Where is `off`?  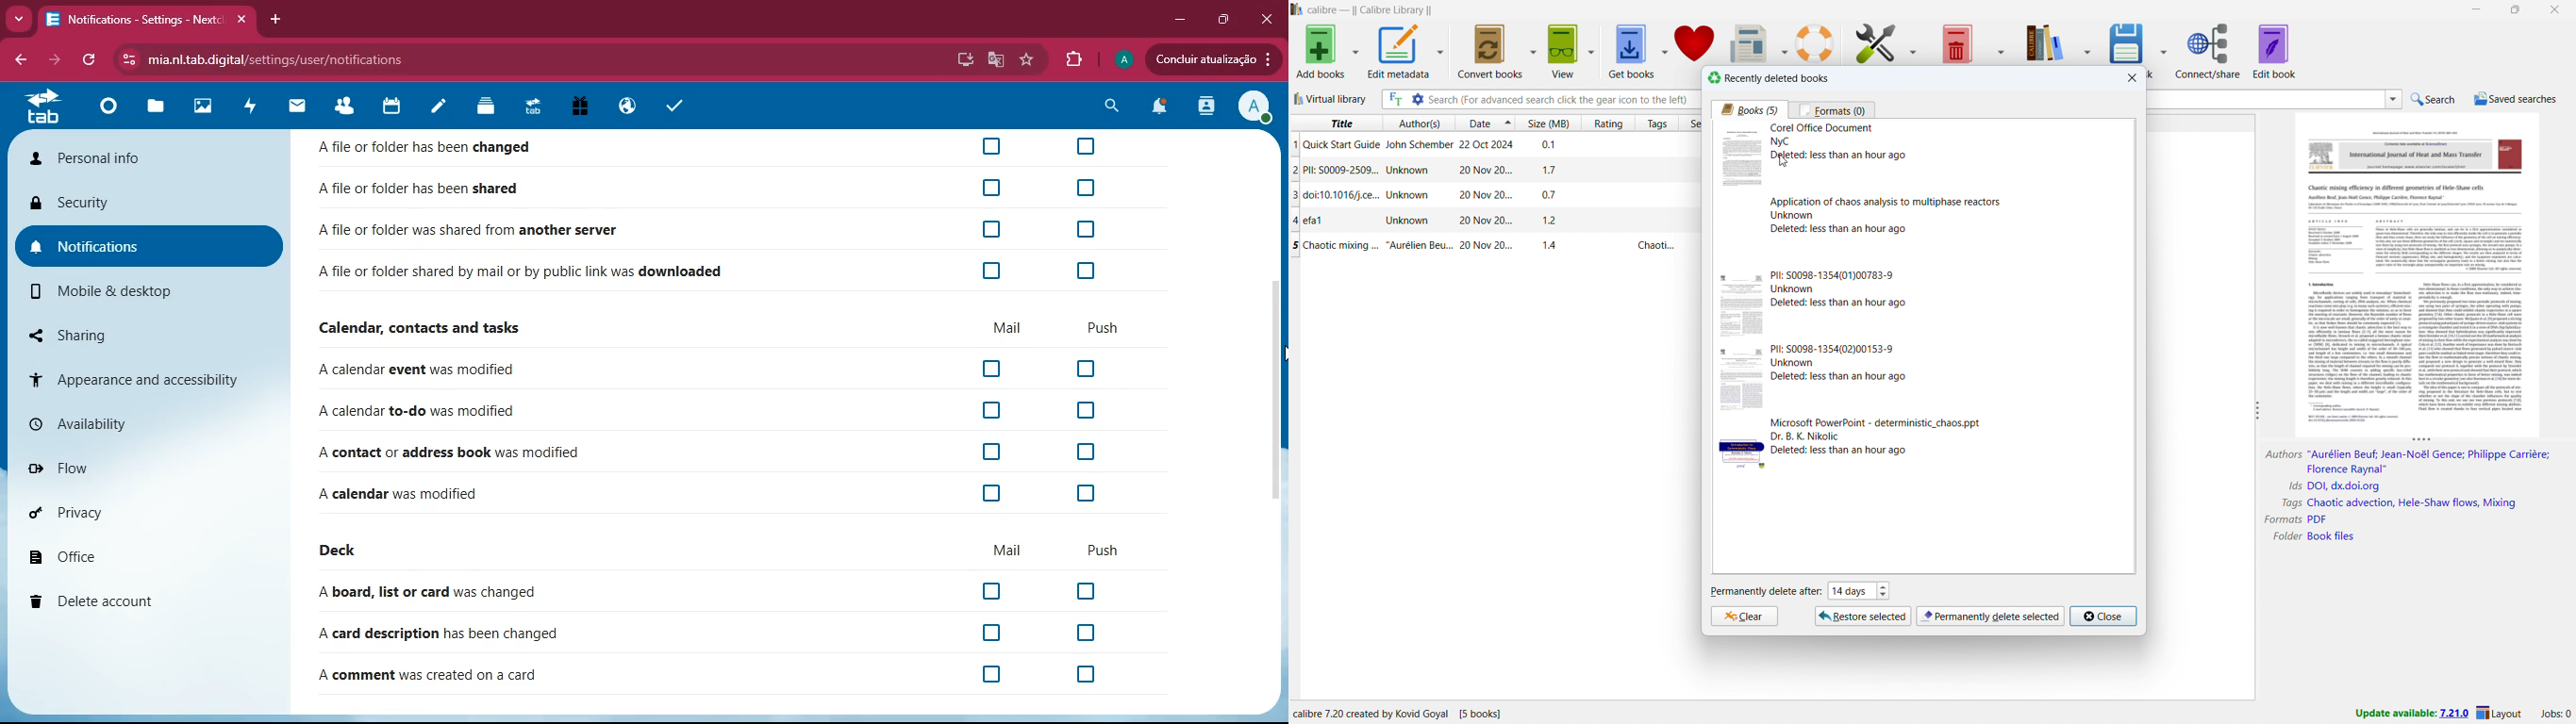 off is located at coordinates (1089, 412).